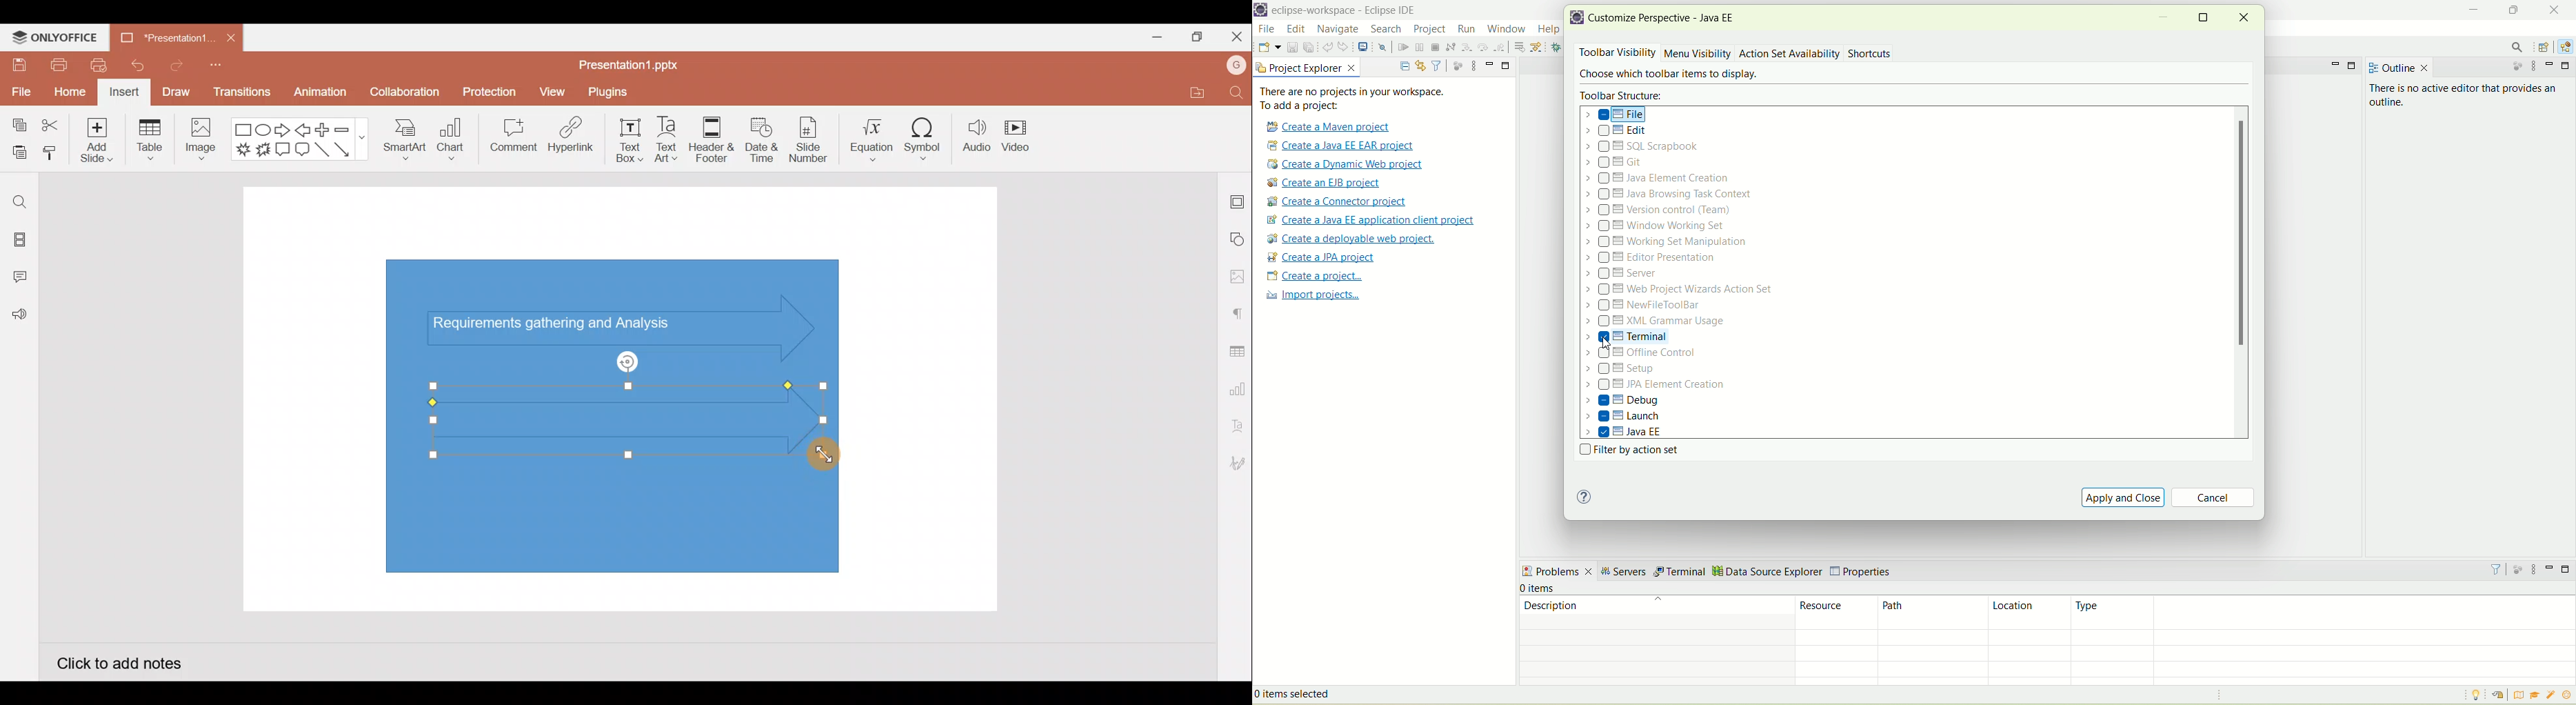  Describe the element at coordinates (151, 141) in the screenshot. I see `Table` at that location.